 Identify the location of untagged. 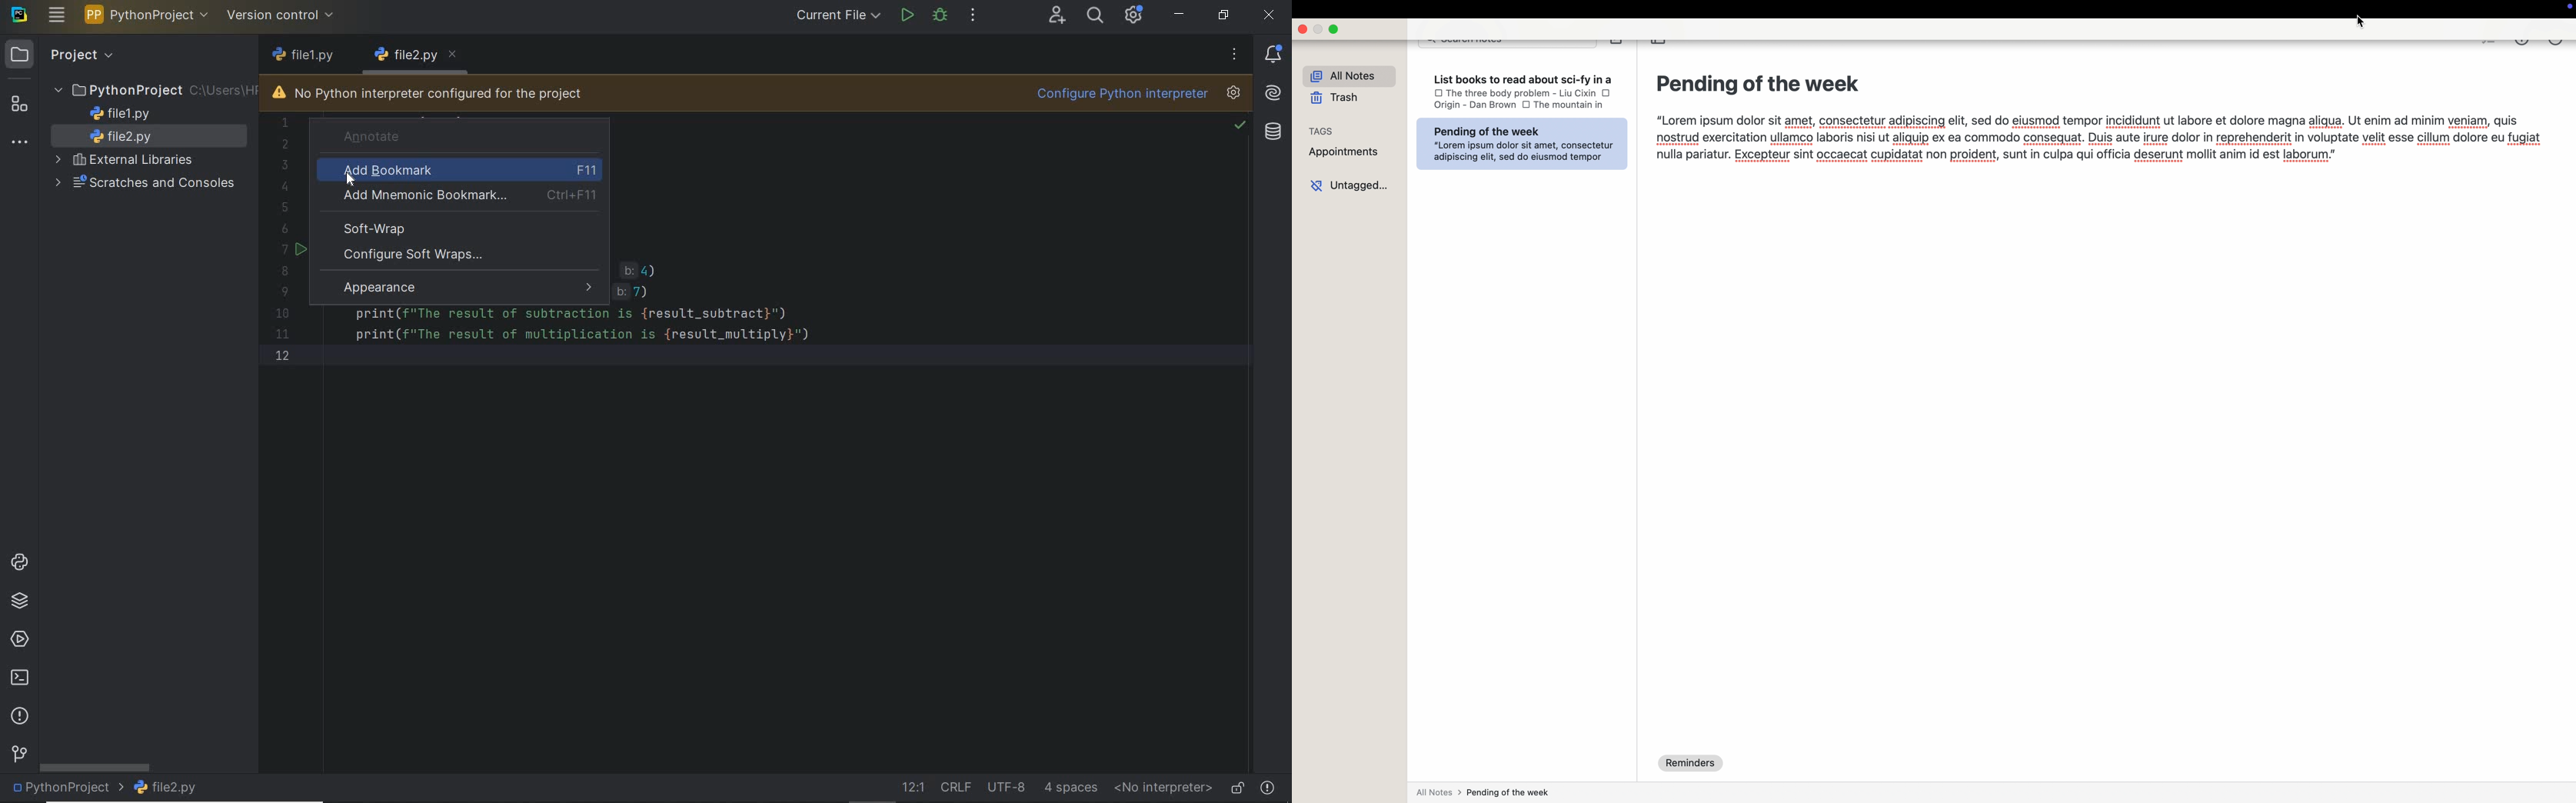
(1351, 187).